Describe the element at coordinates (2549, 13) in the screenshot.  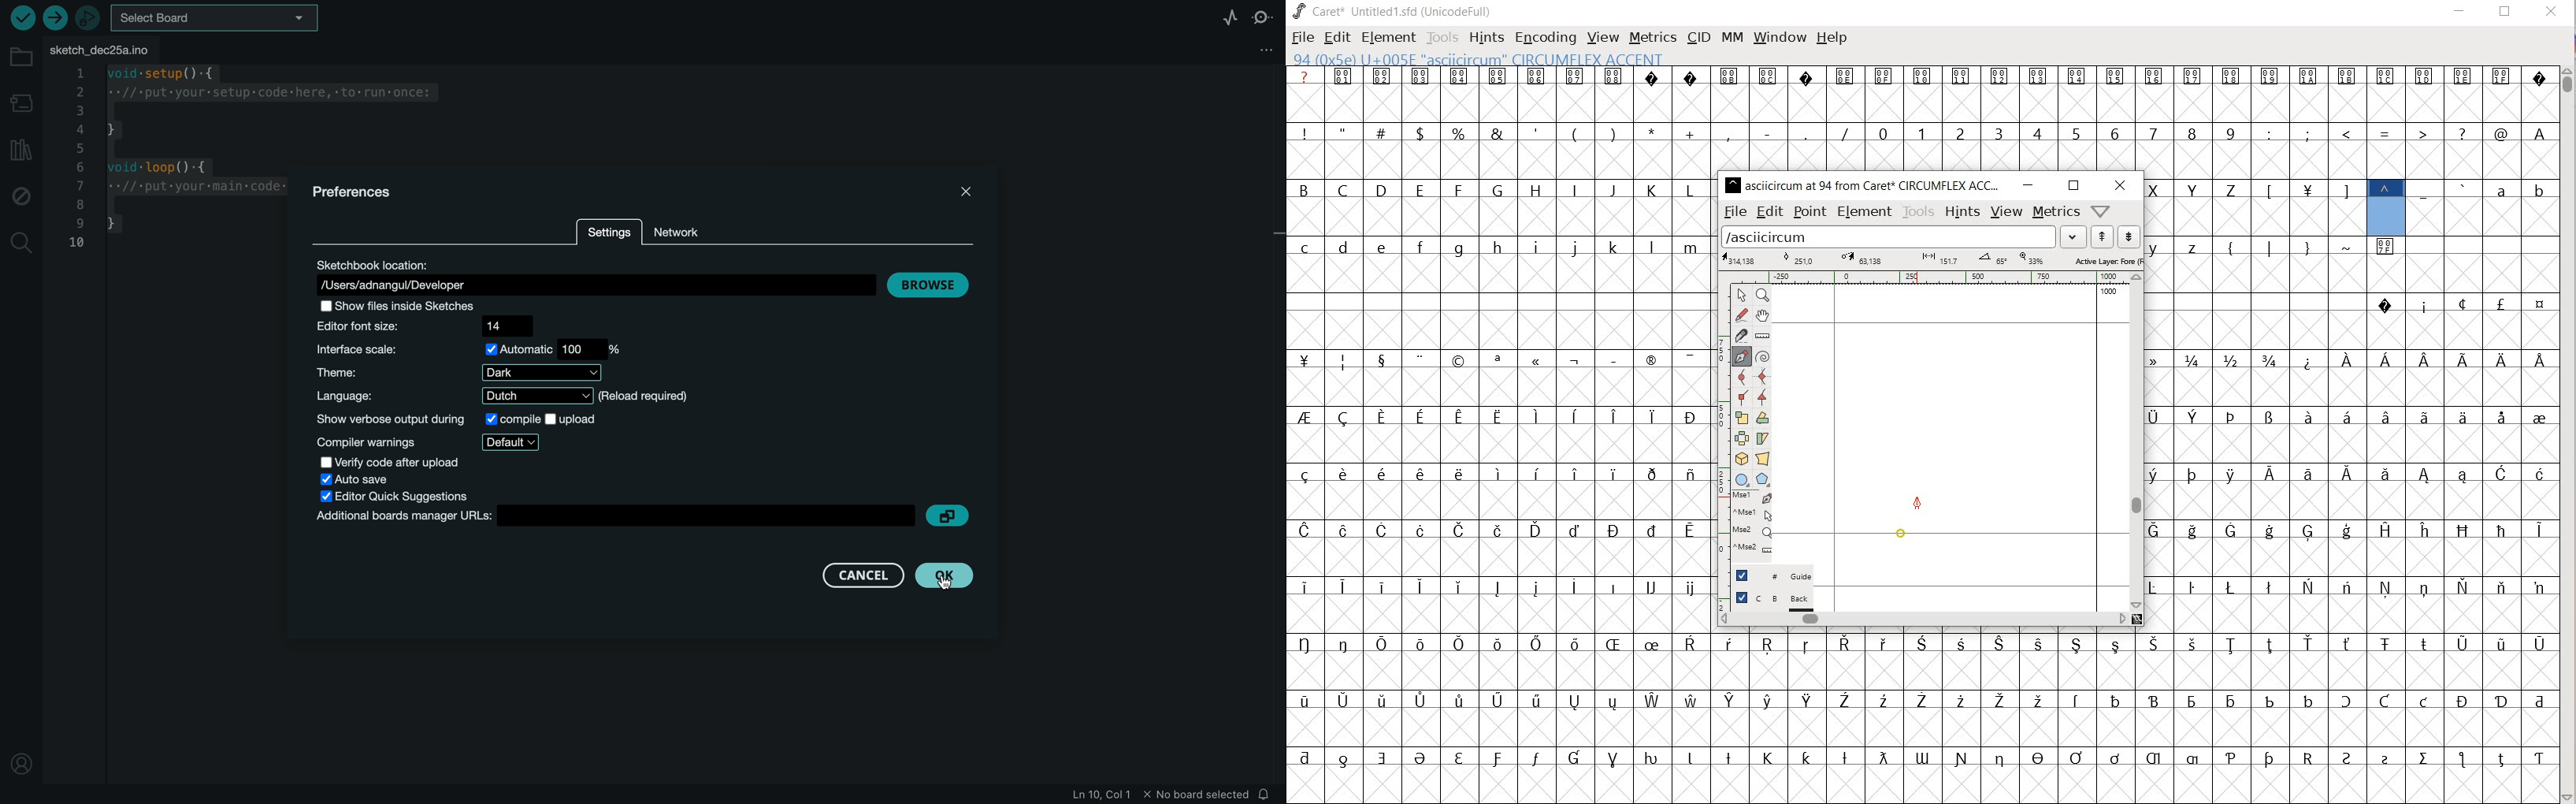
I see `CLOSE` at that location.